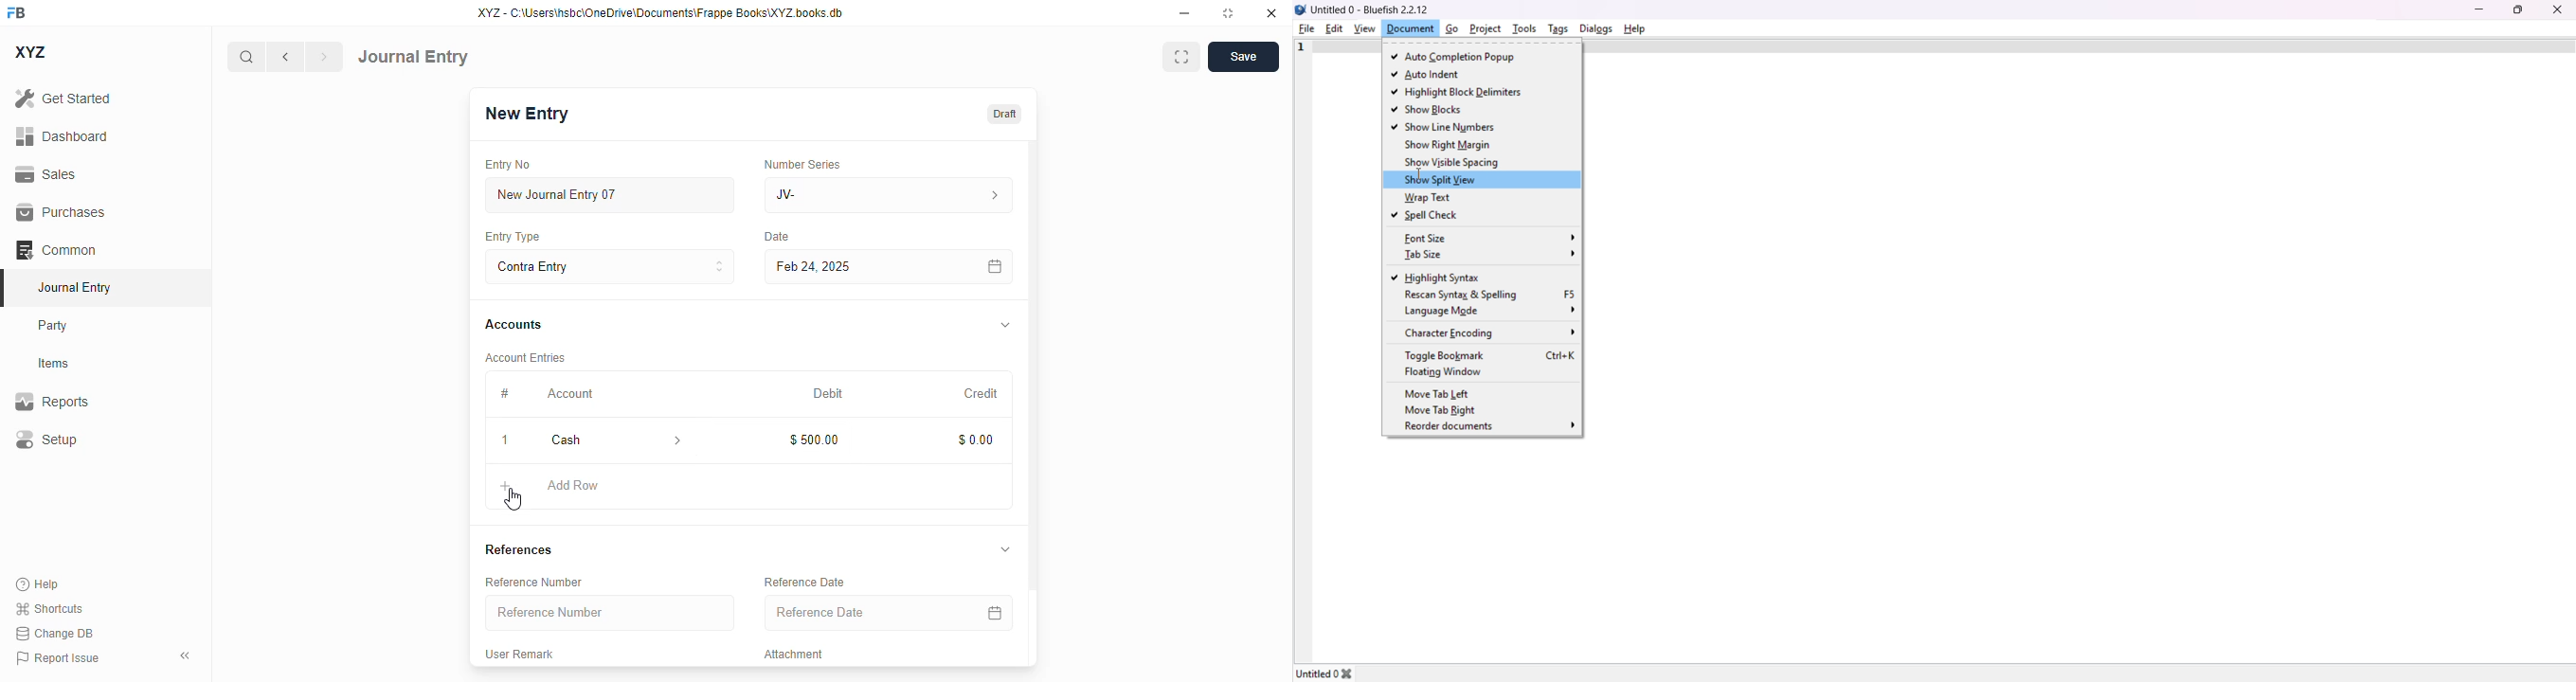  I want to click on XYZ, so click(29, 52).